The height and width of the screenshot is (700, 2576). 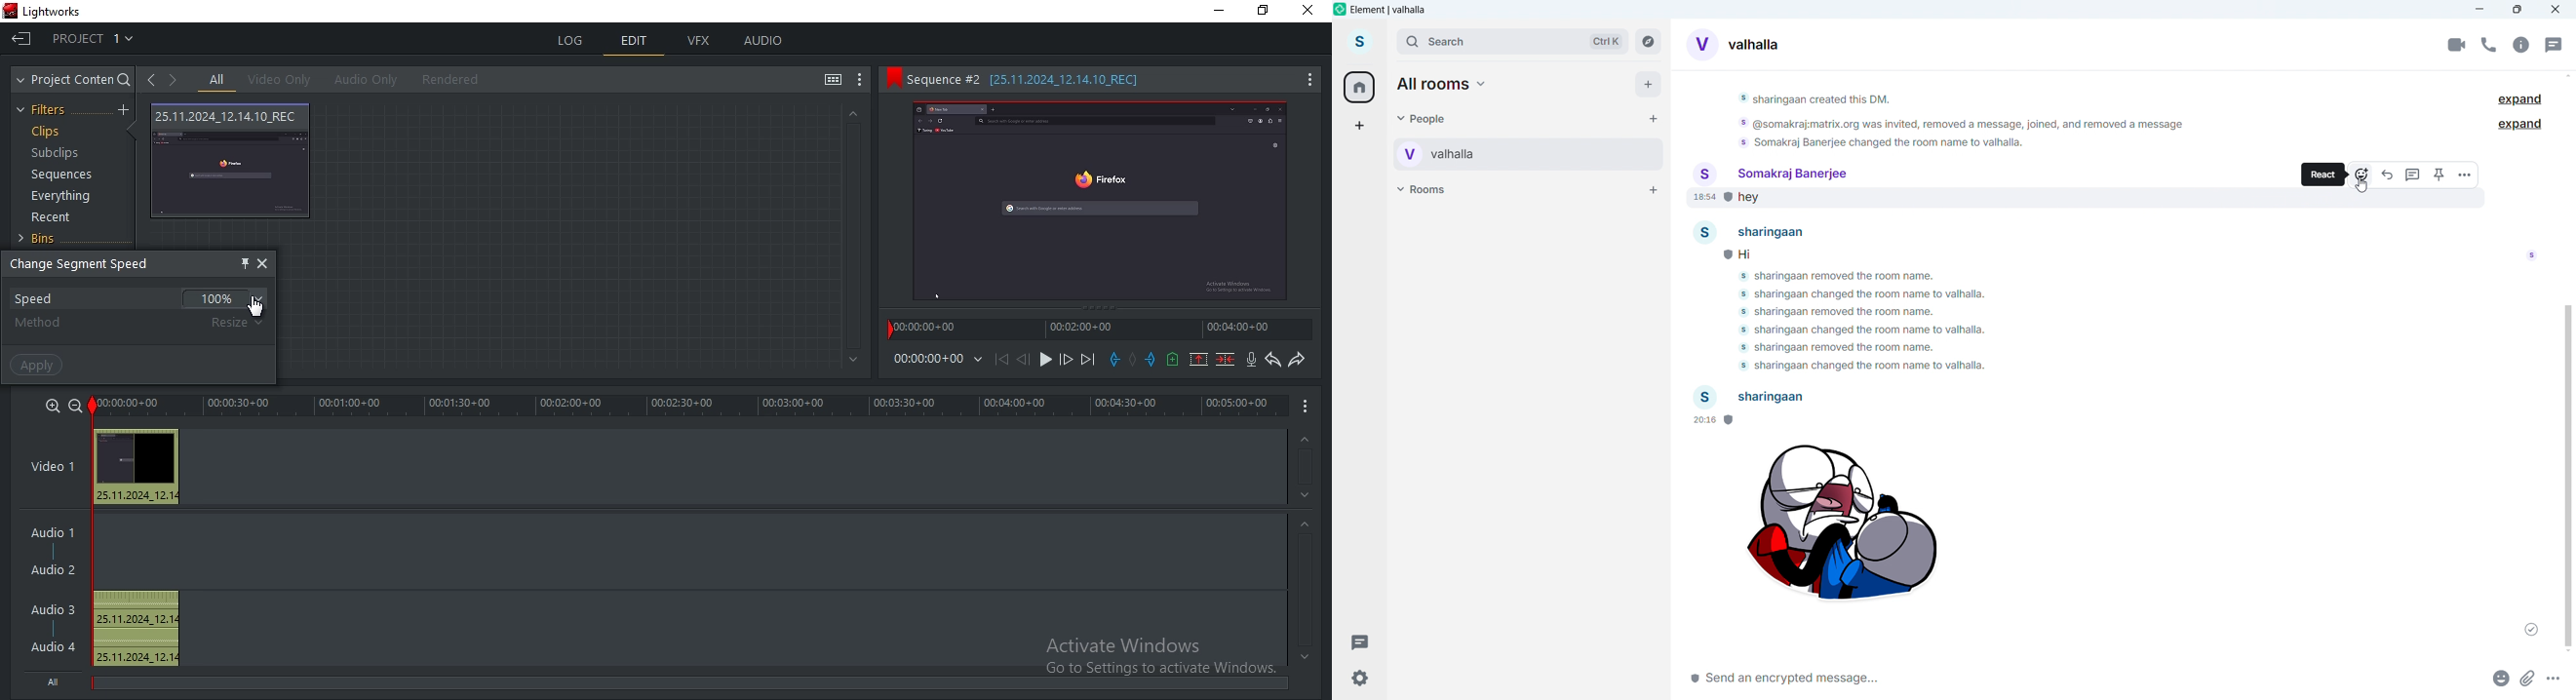 I want to click on More options , so click(x=2465, y=174).